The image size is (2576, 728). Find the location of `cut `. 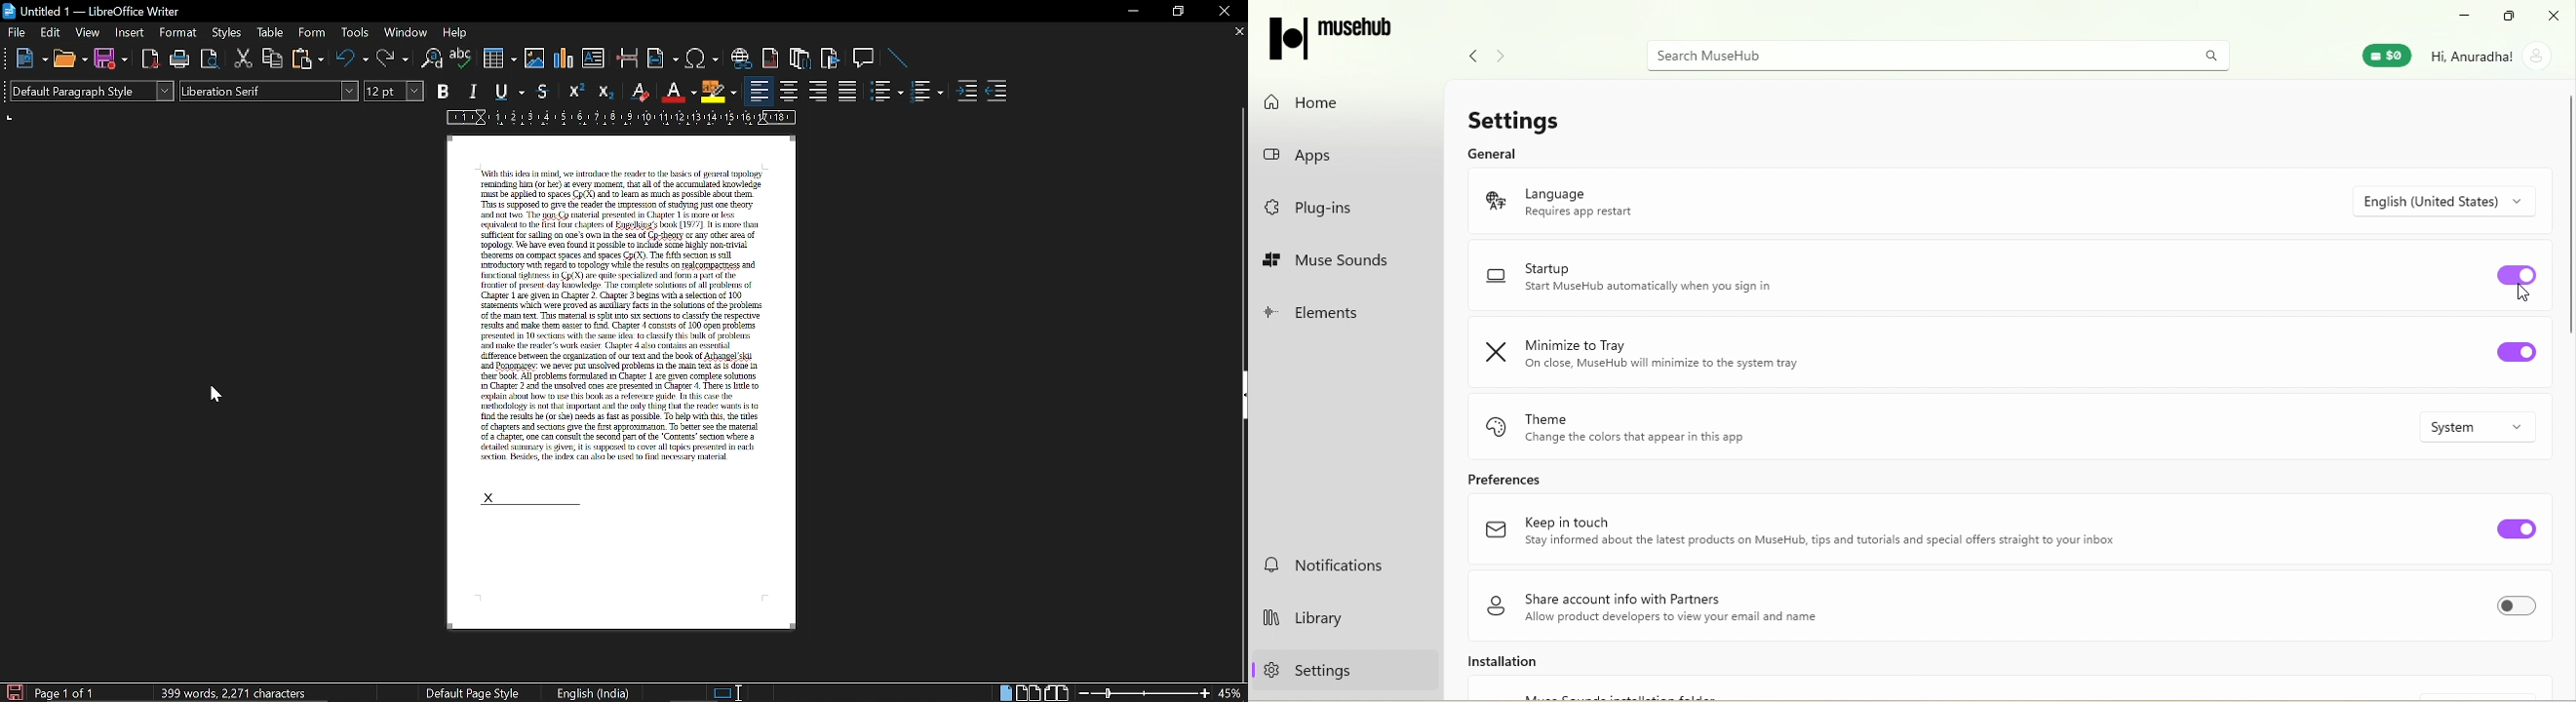

cut  is located at coordinates (244, 59).